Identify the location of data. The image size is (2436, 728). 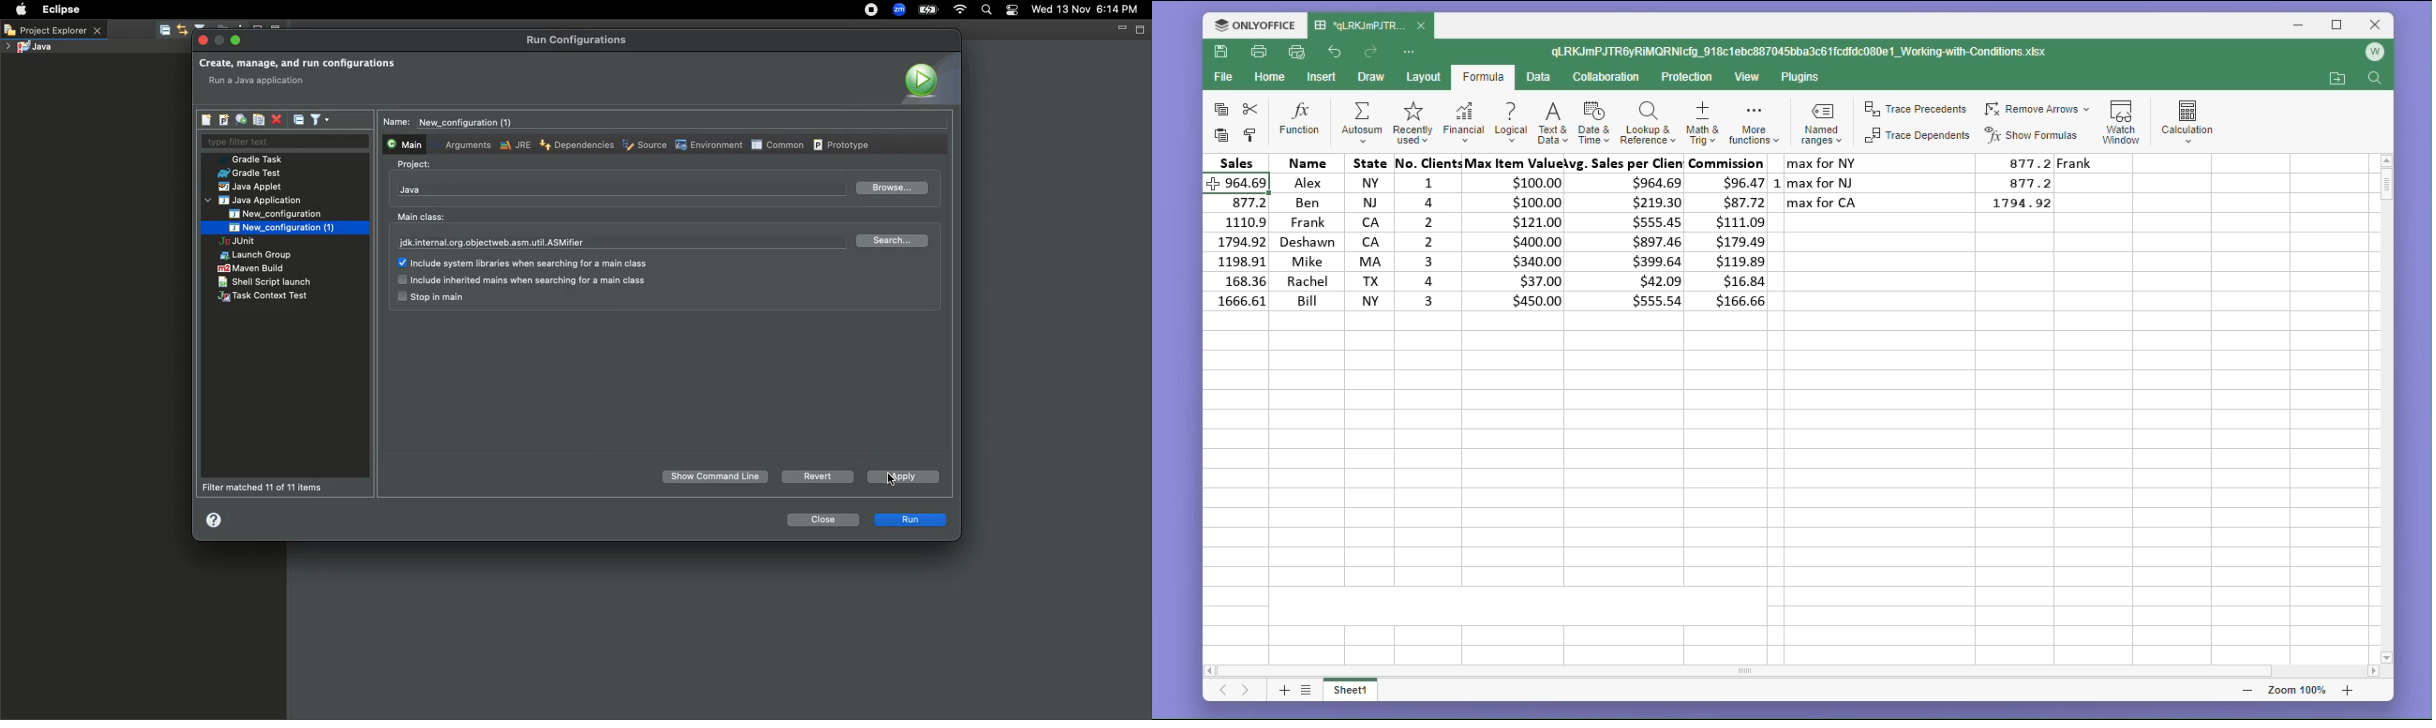
(1542, 77).